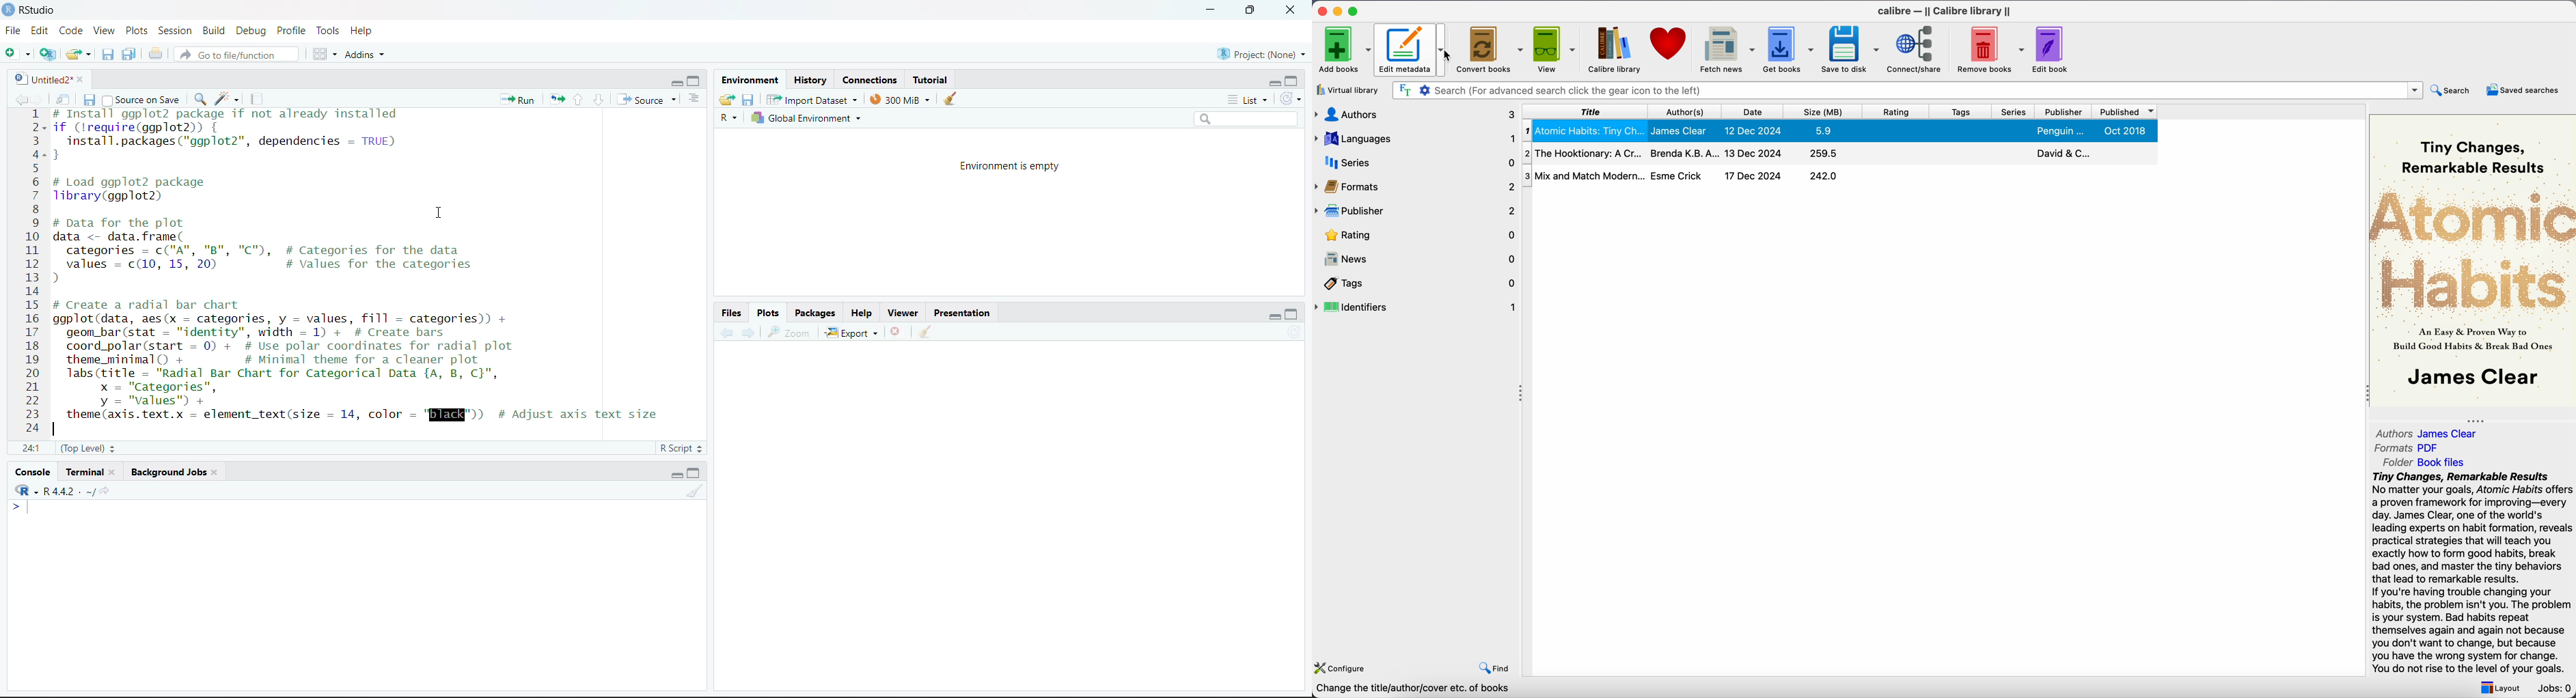 This screenshot has width=2576, height=700. Describe the element at coordinates (1918, 49) in the screenshot. I see `connect/share` at that location.